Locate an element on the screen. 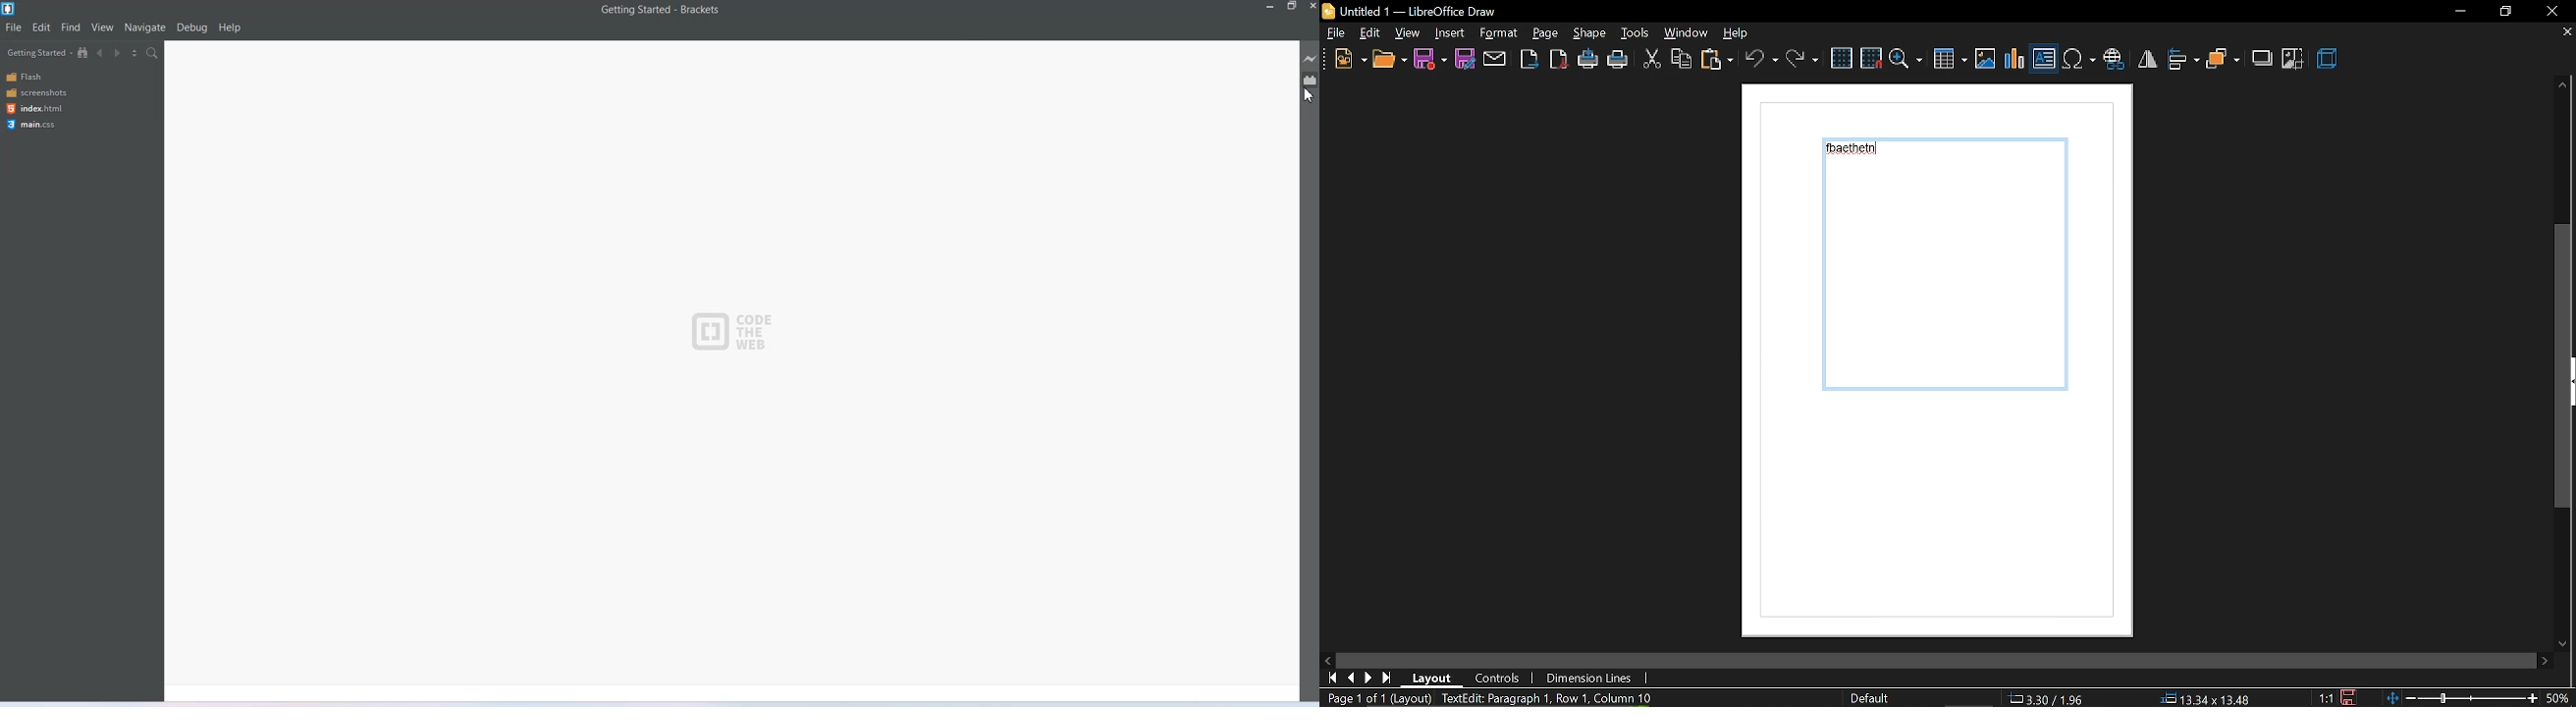 This screenshot has height=728, width=2576. close is located at coordinates (2553, 11).